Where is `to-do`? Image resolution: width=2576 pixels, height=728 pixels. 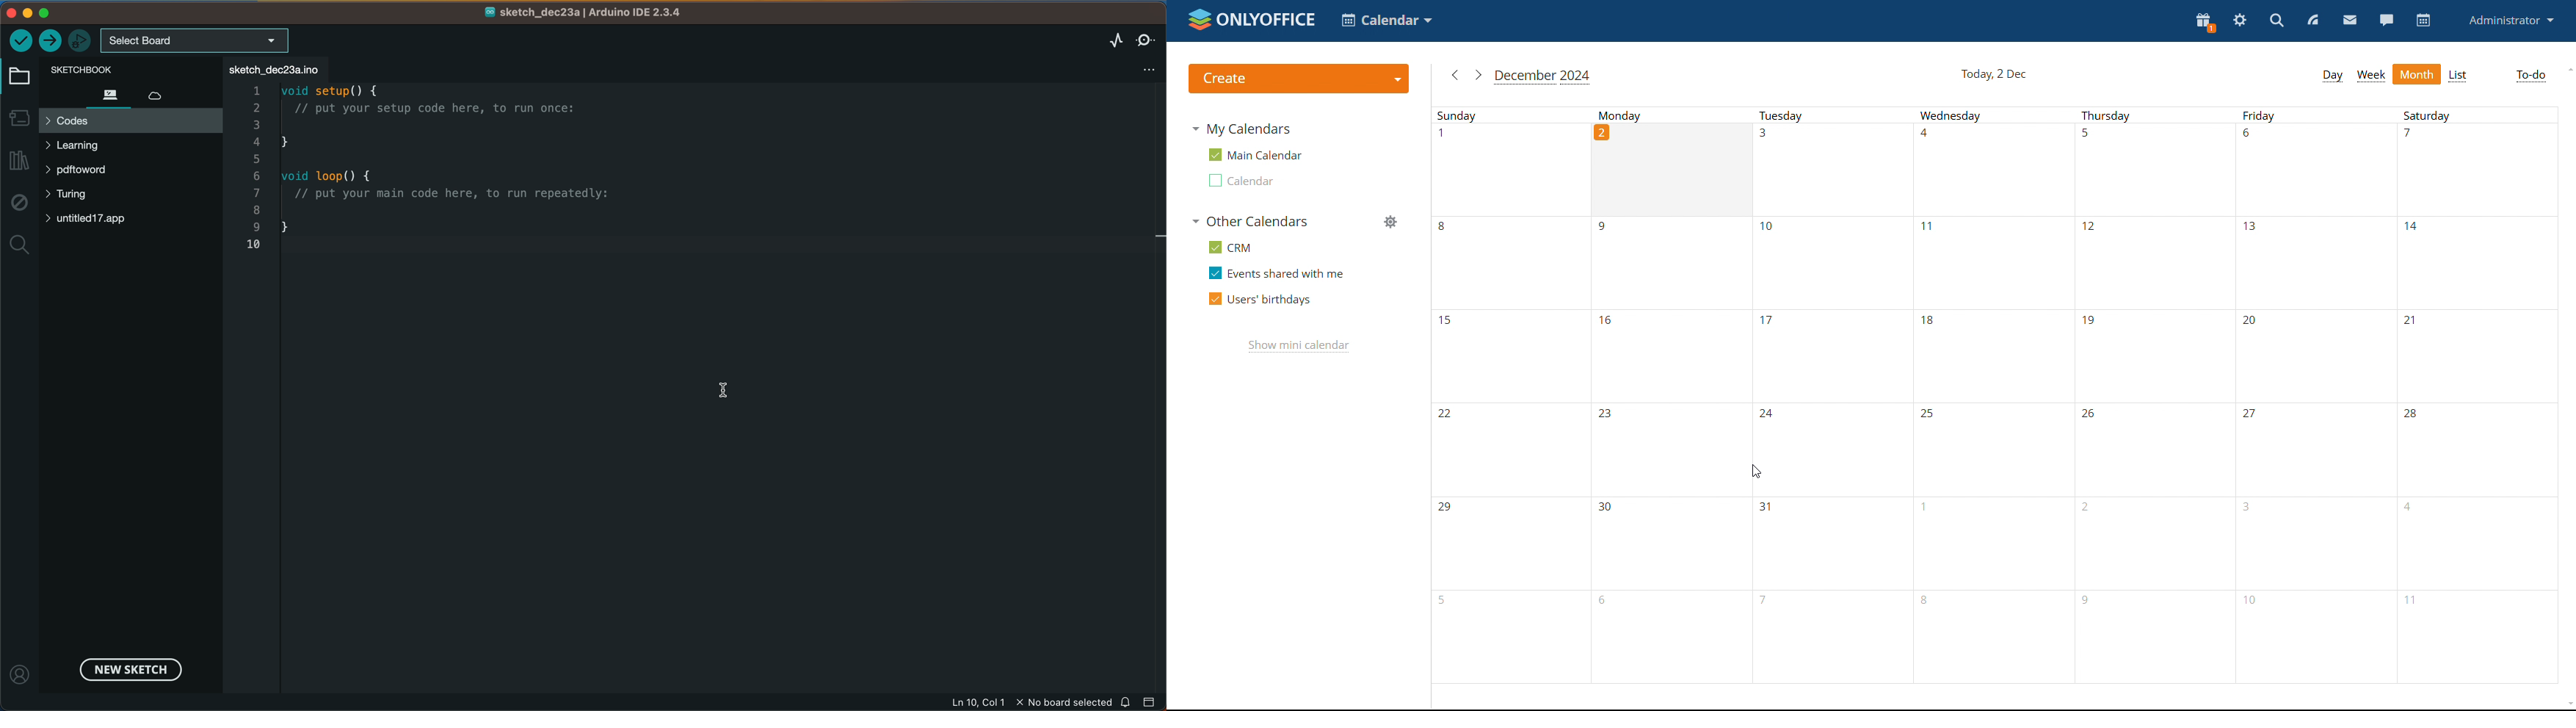 to-do is located at coordinates (2530, 75).